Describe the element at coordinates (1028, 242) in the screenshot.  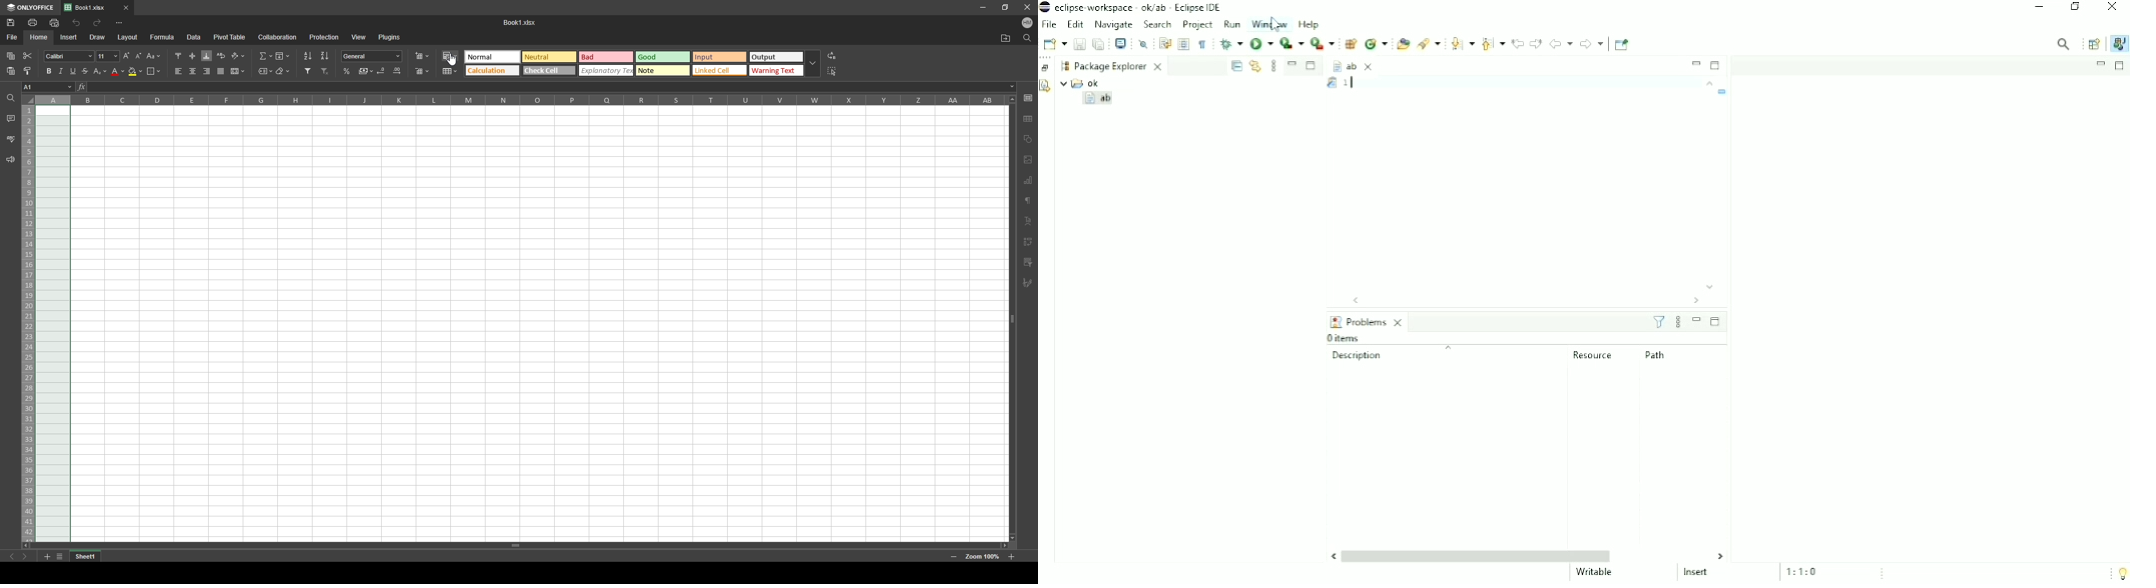
I see `indent` at that location.